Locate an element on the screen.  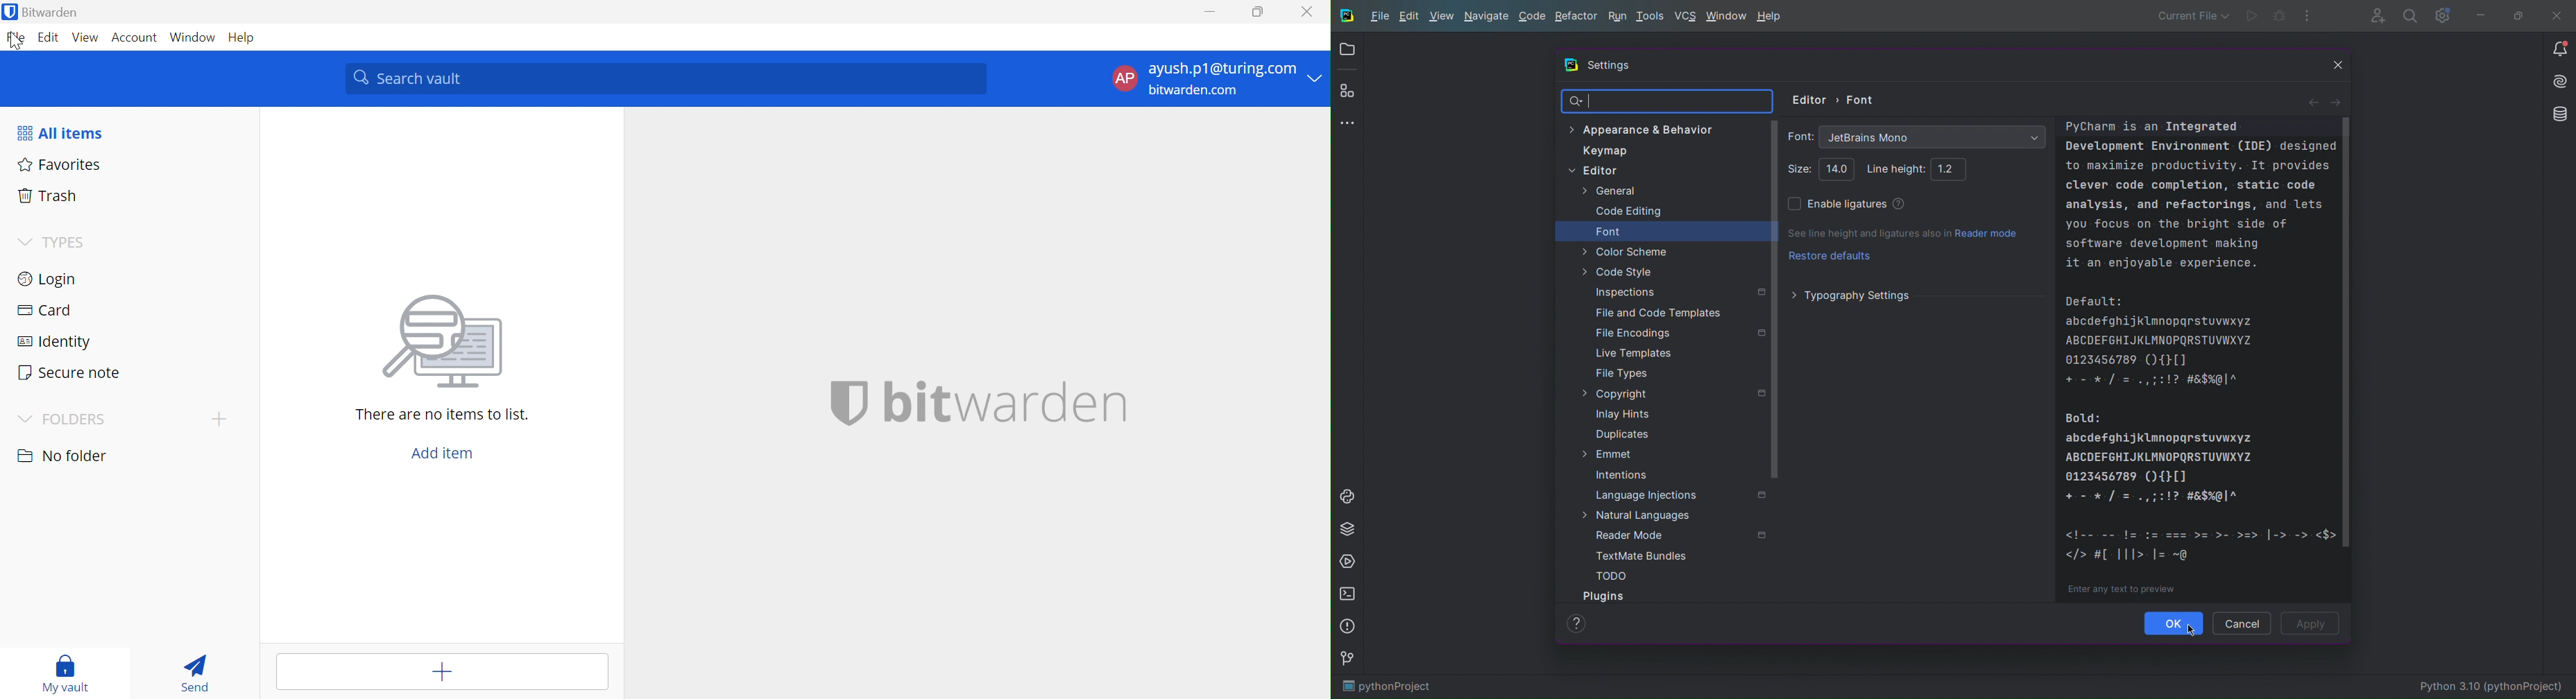
Searching for file vector image is located at coordinates (443, 343).